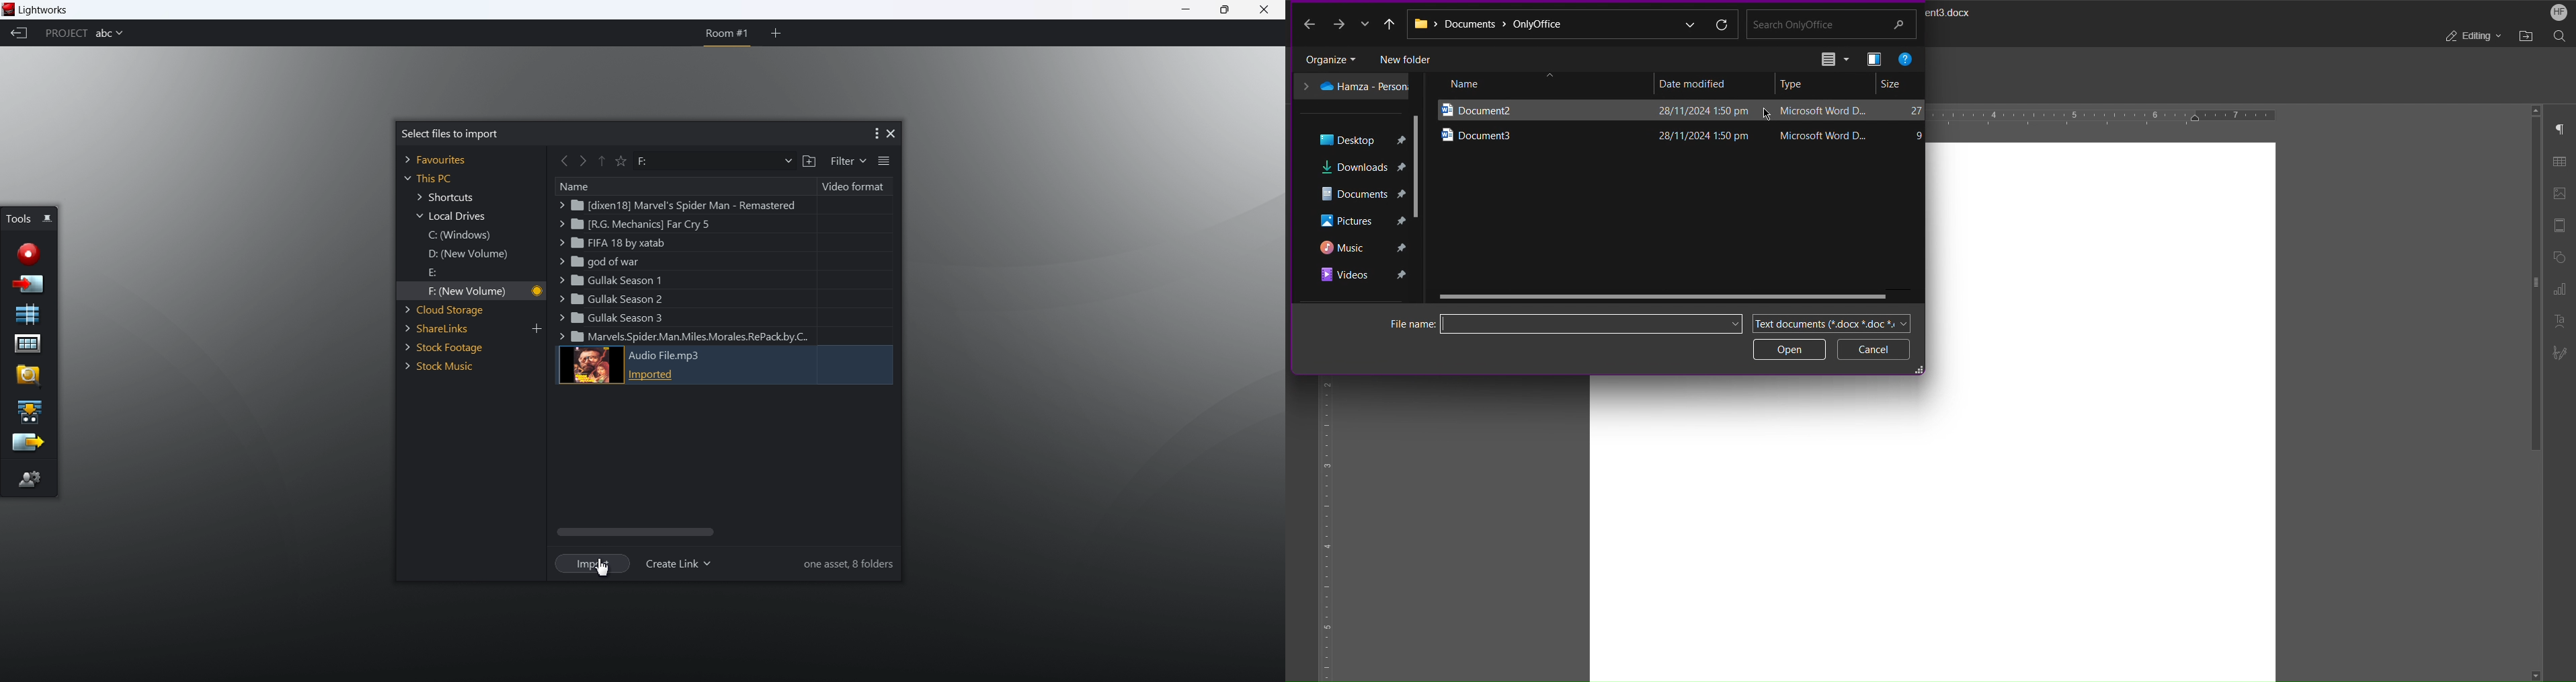 This screenshot has width=2576, height=700. I want to click on god of war, so click(601, 261).